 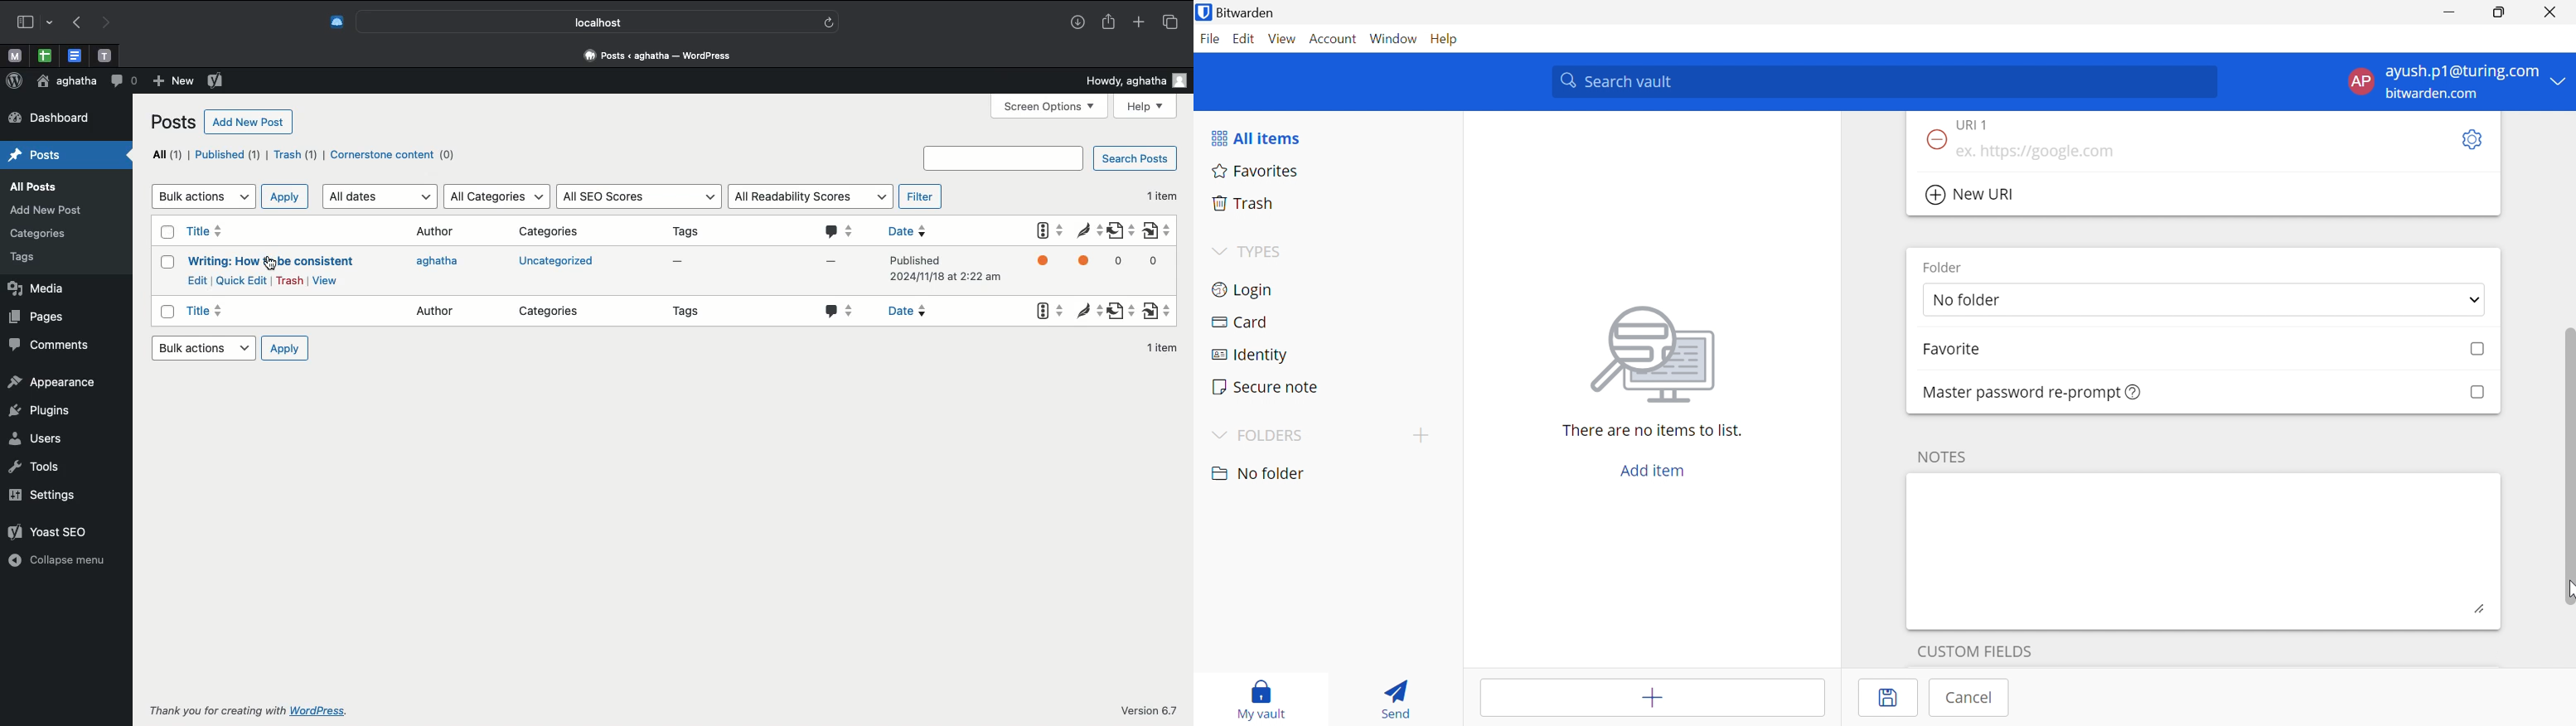 I want to click on Address, so click(x=661, y=56).